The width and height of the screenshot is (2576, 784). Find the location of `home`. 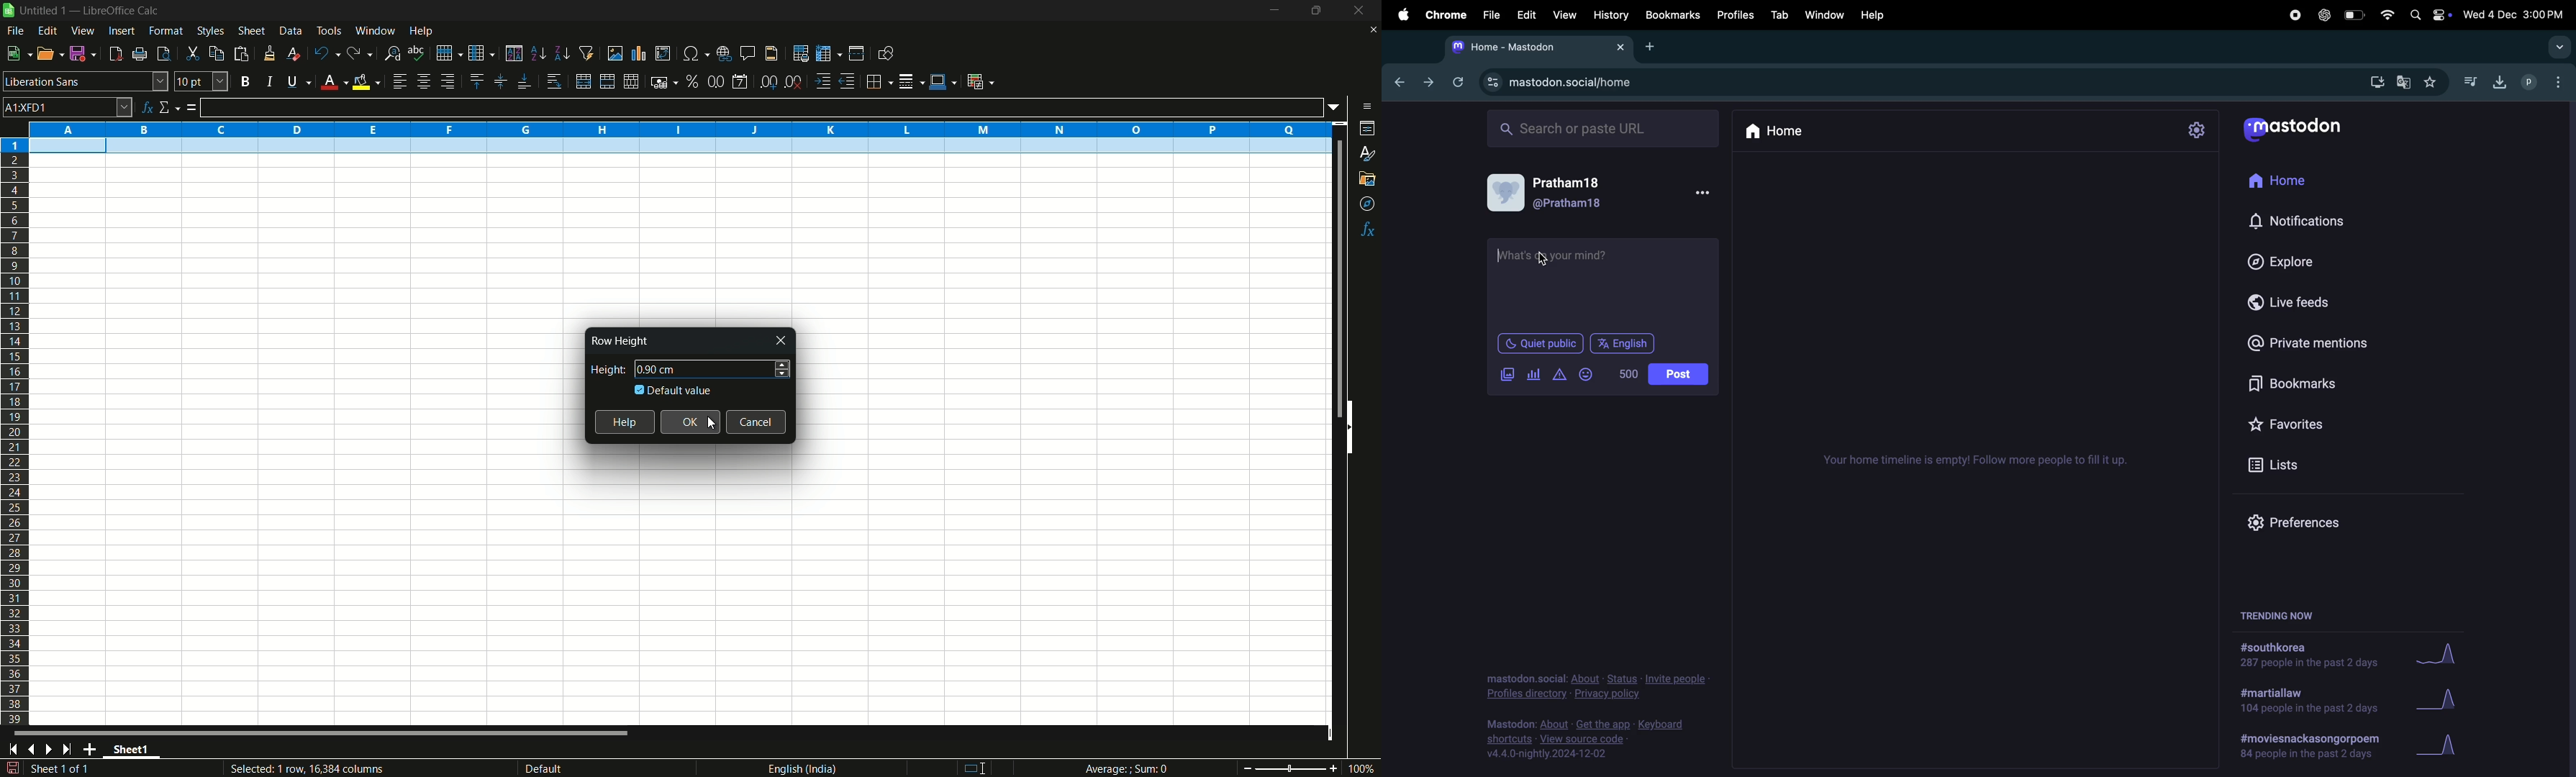

home is located at coordinates (1778, 132).